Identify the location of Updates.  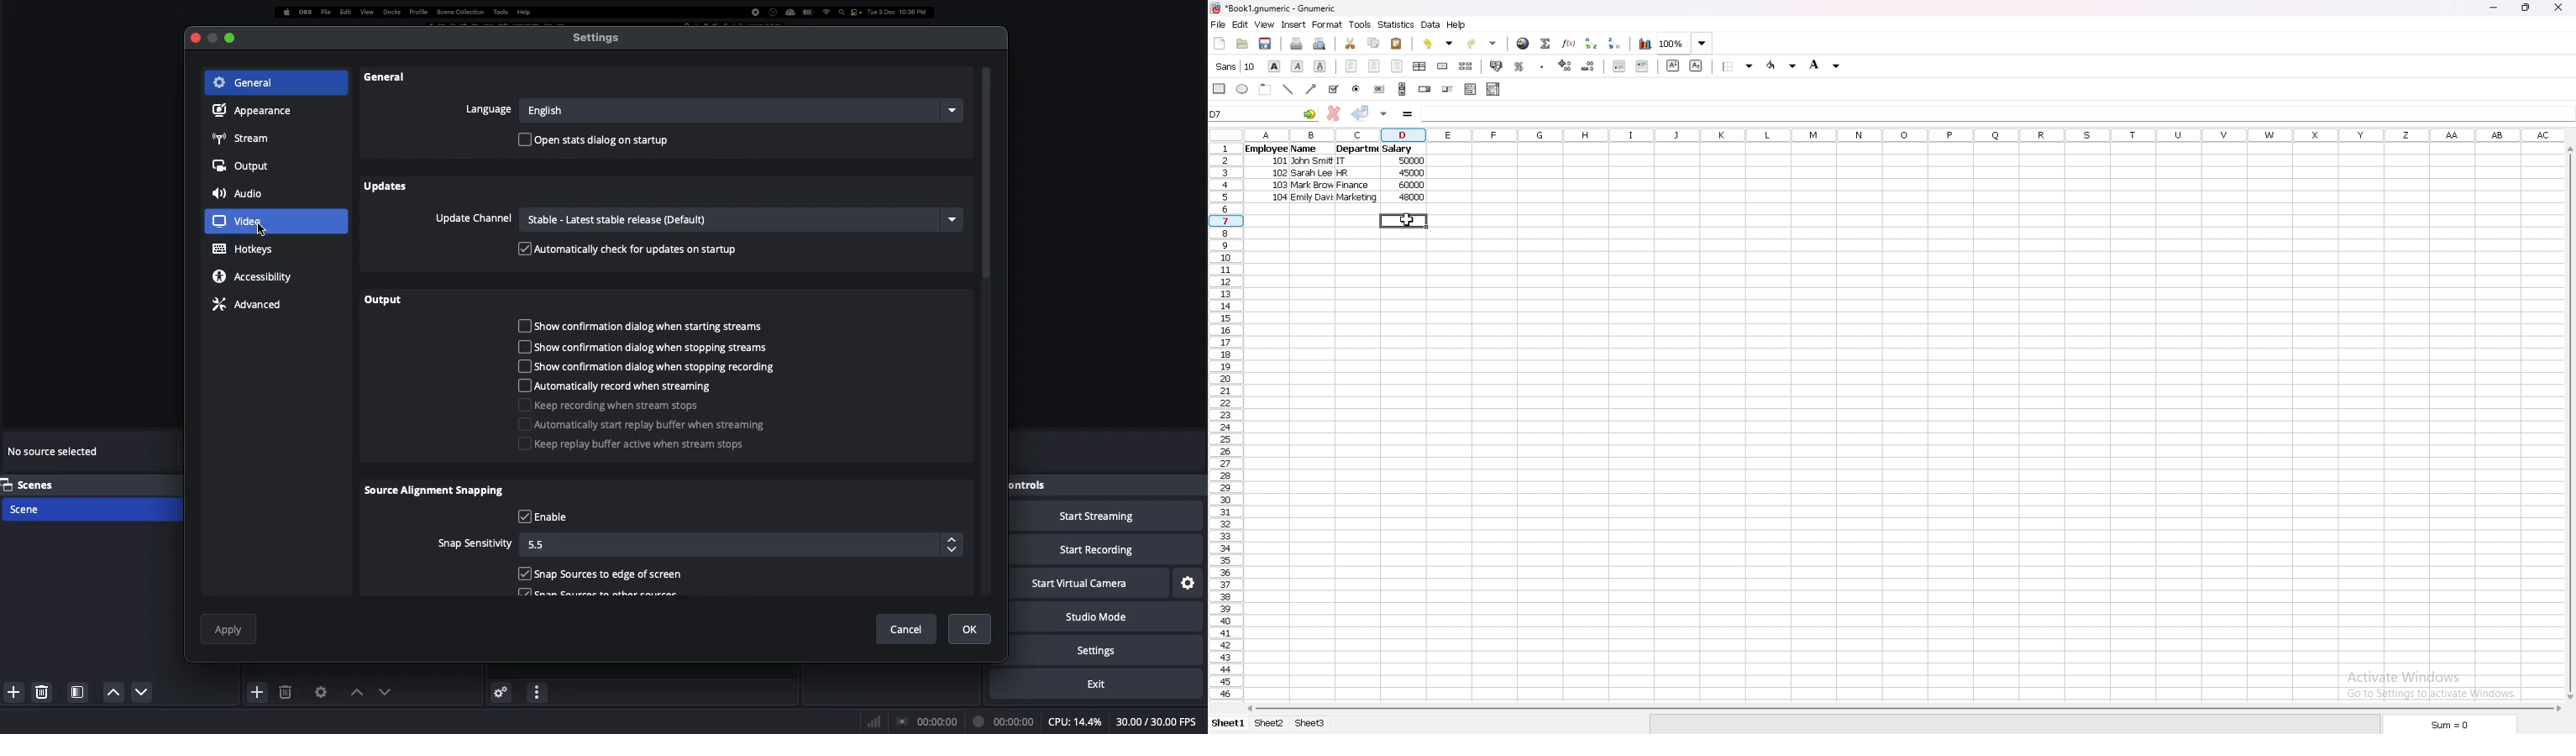
(386, 187).